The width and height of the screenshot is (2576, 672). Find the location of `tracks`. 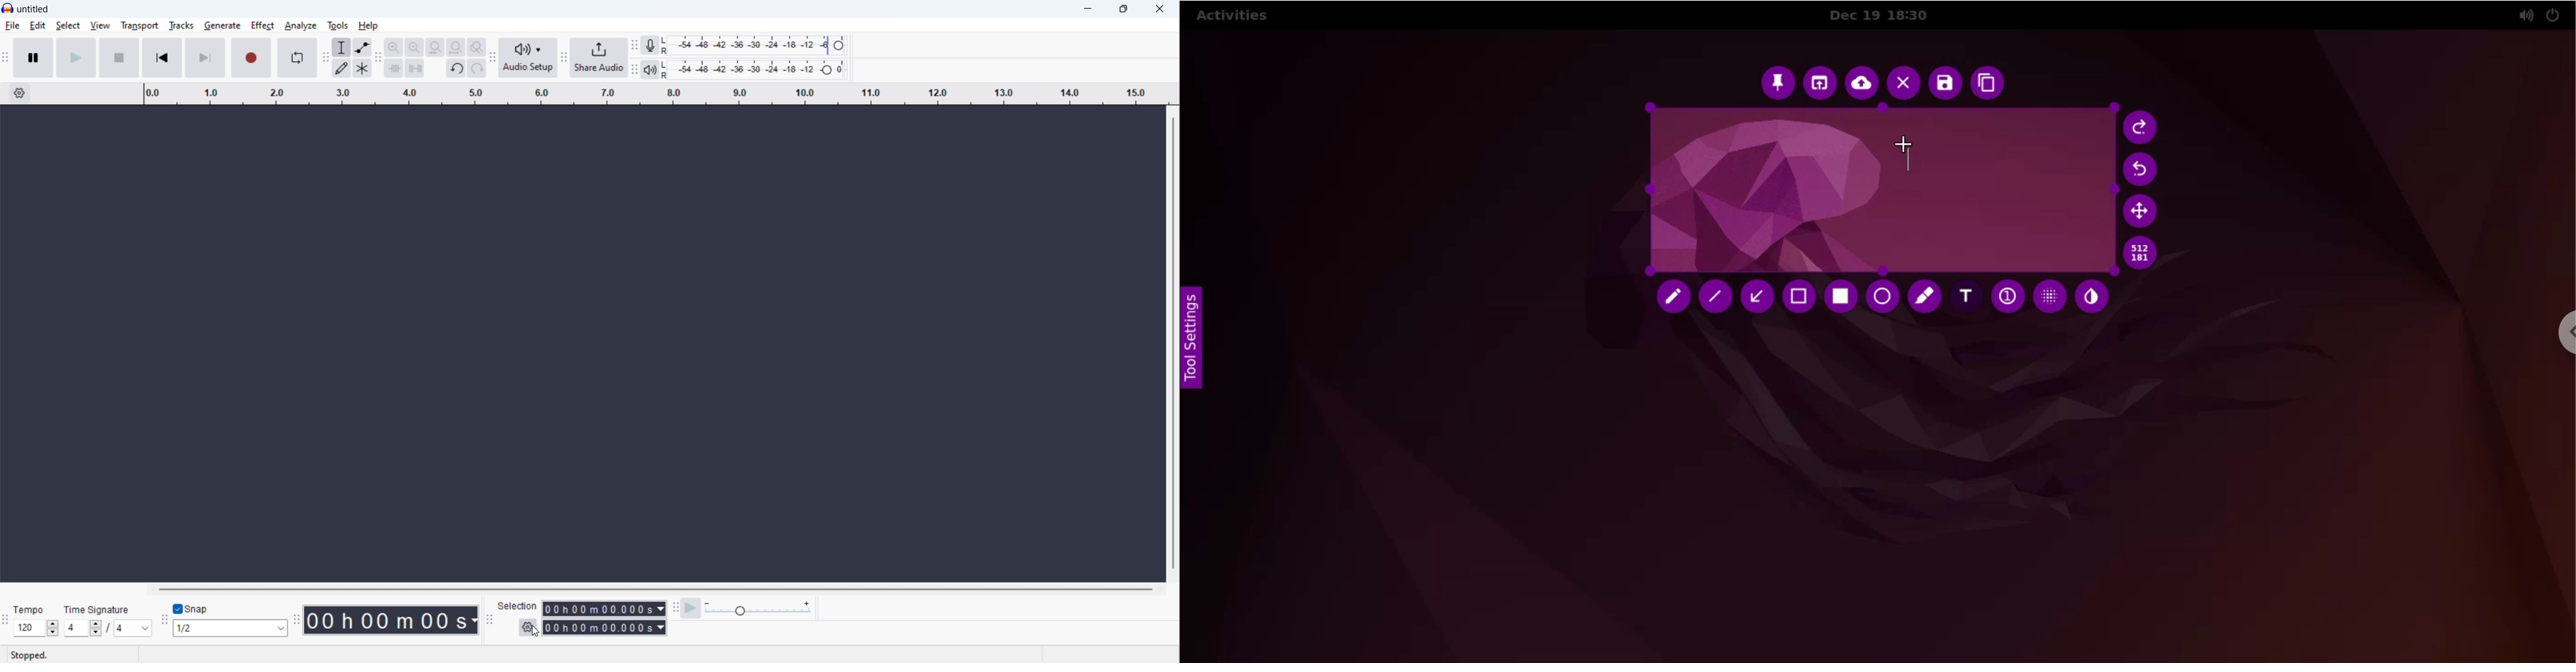

tracks is located at coordinates (182, 25).